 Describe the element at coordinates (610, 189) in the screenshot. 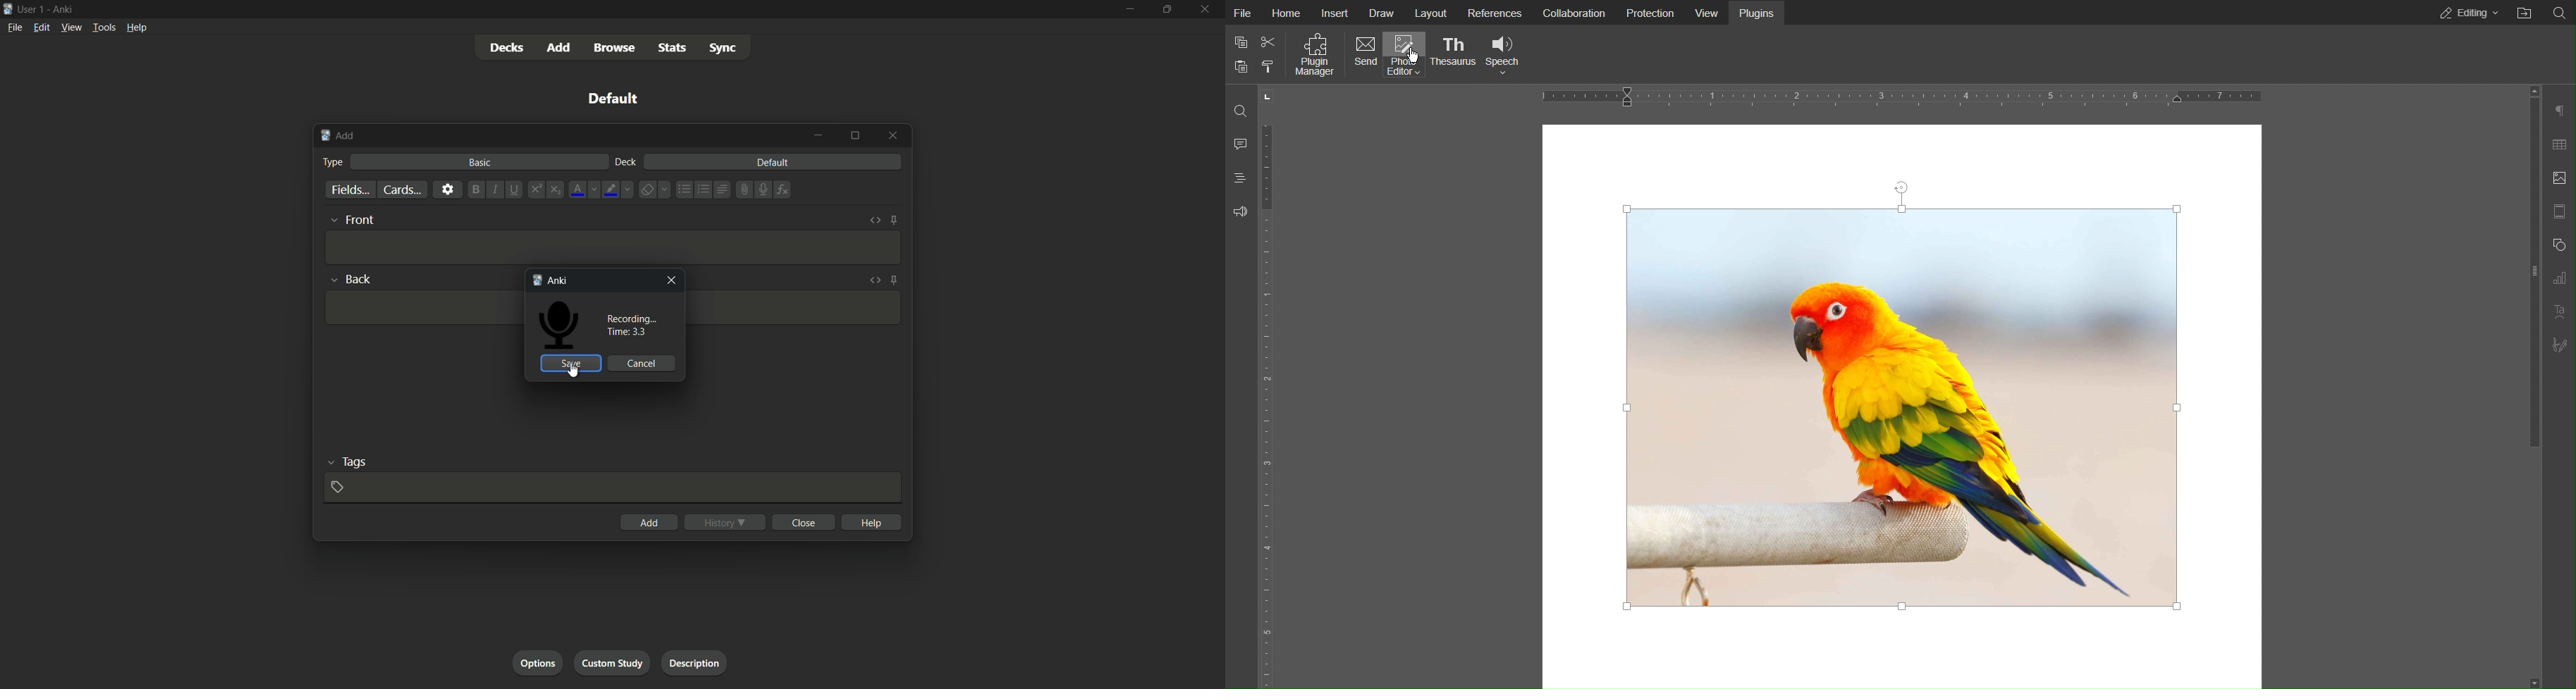

I see `highlight text` at that location.